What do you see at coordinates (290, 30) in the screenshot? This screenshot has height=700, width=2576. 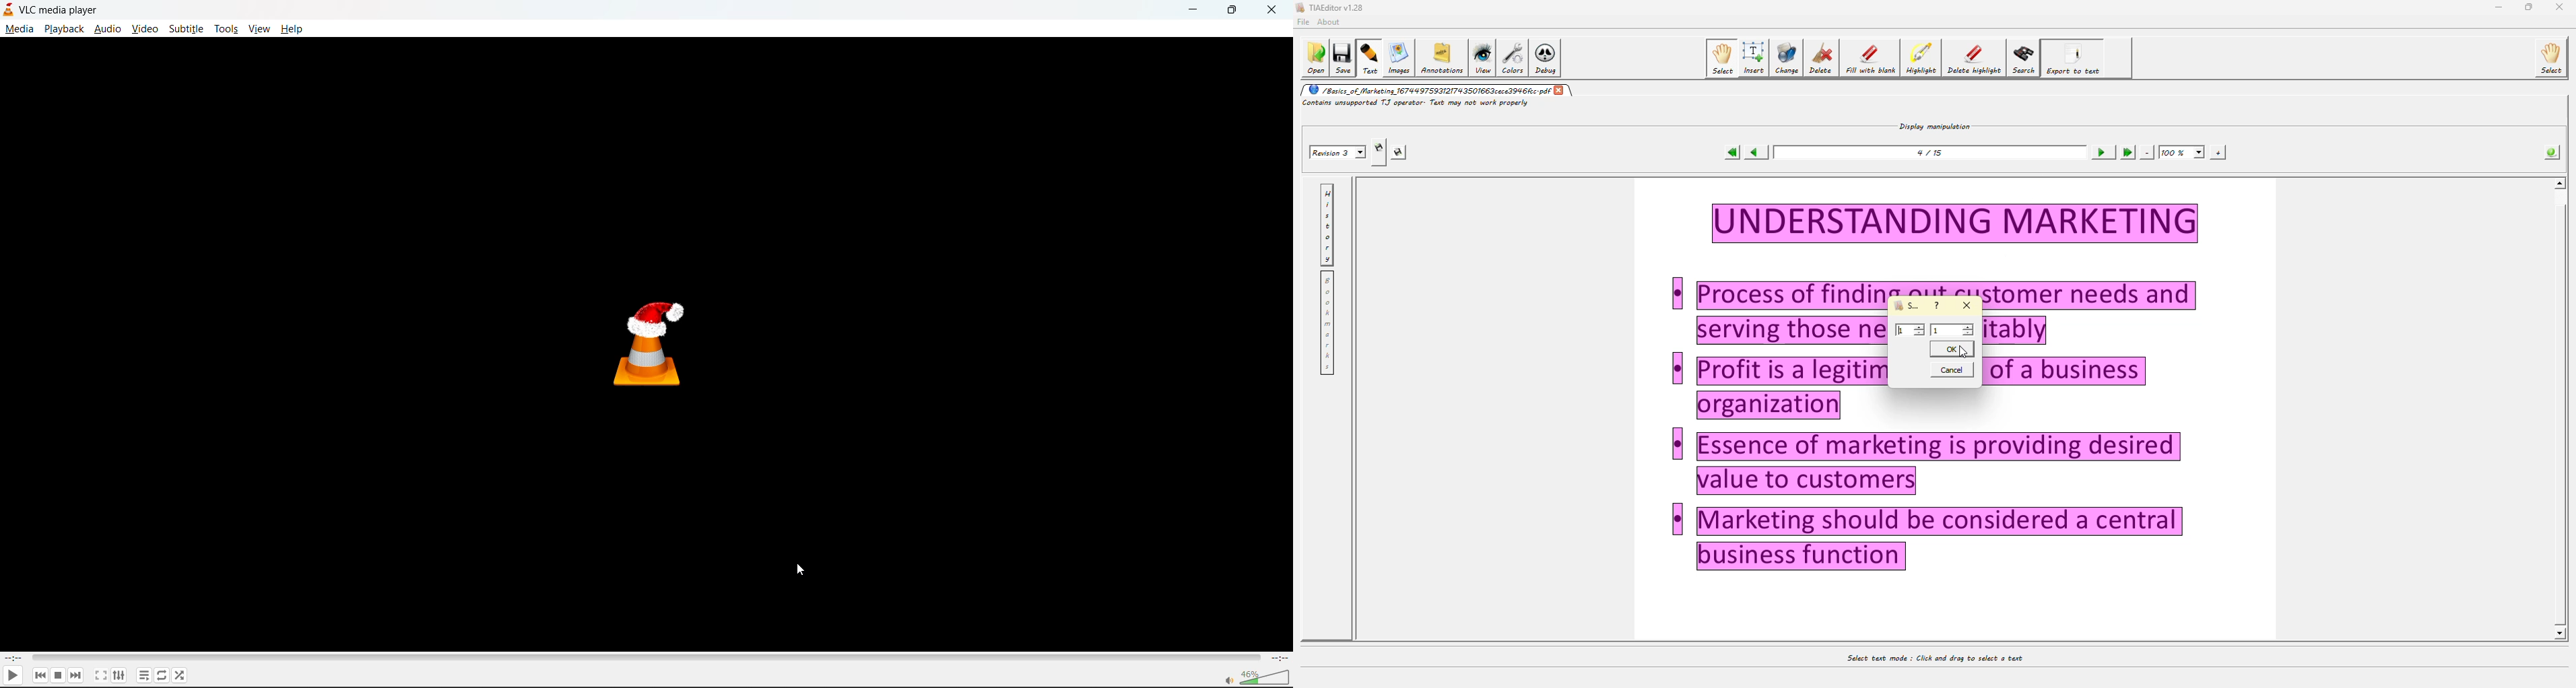 I see `help` at bounding box center [290, 30].